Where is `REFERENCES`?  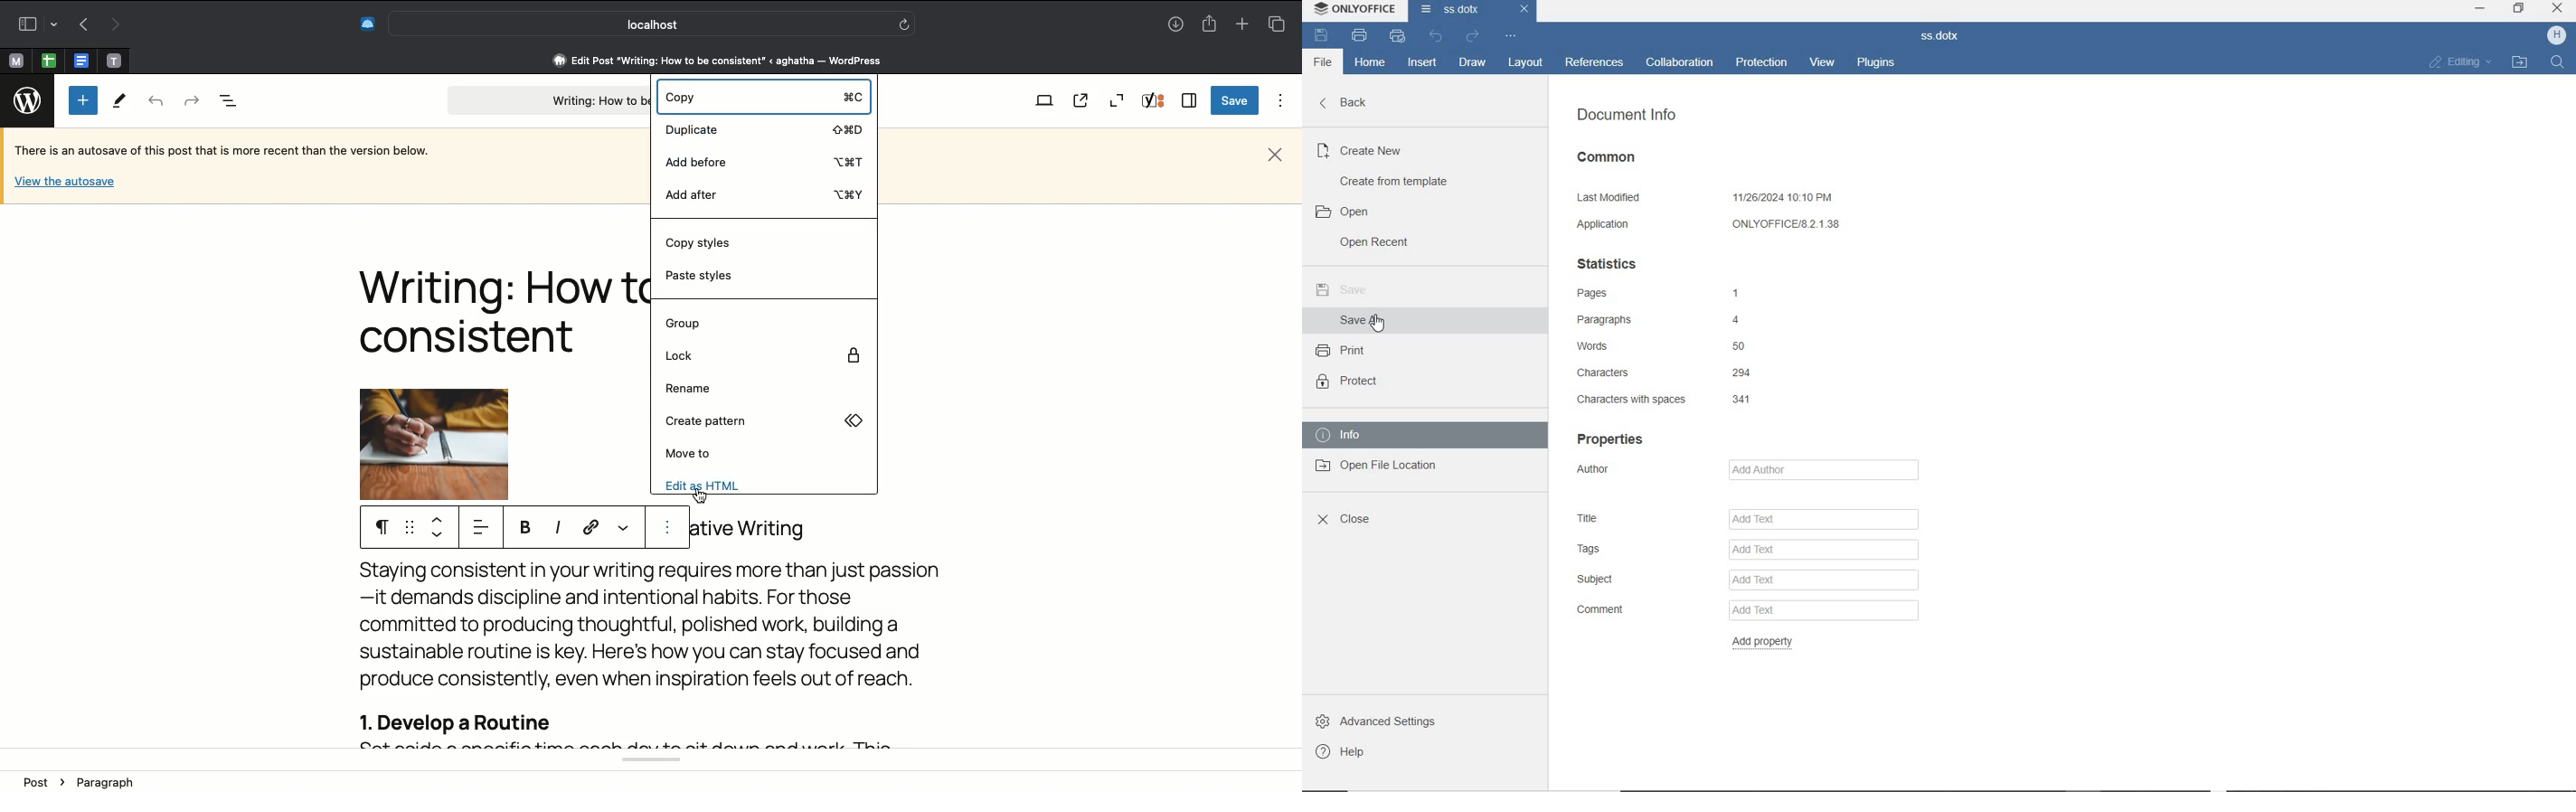
REFERENCES is located at coordinates (1593, 62).